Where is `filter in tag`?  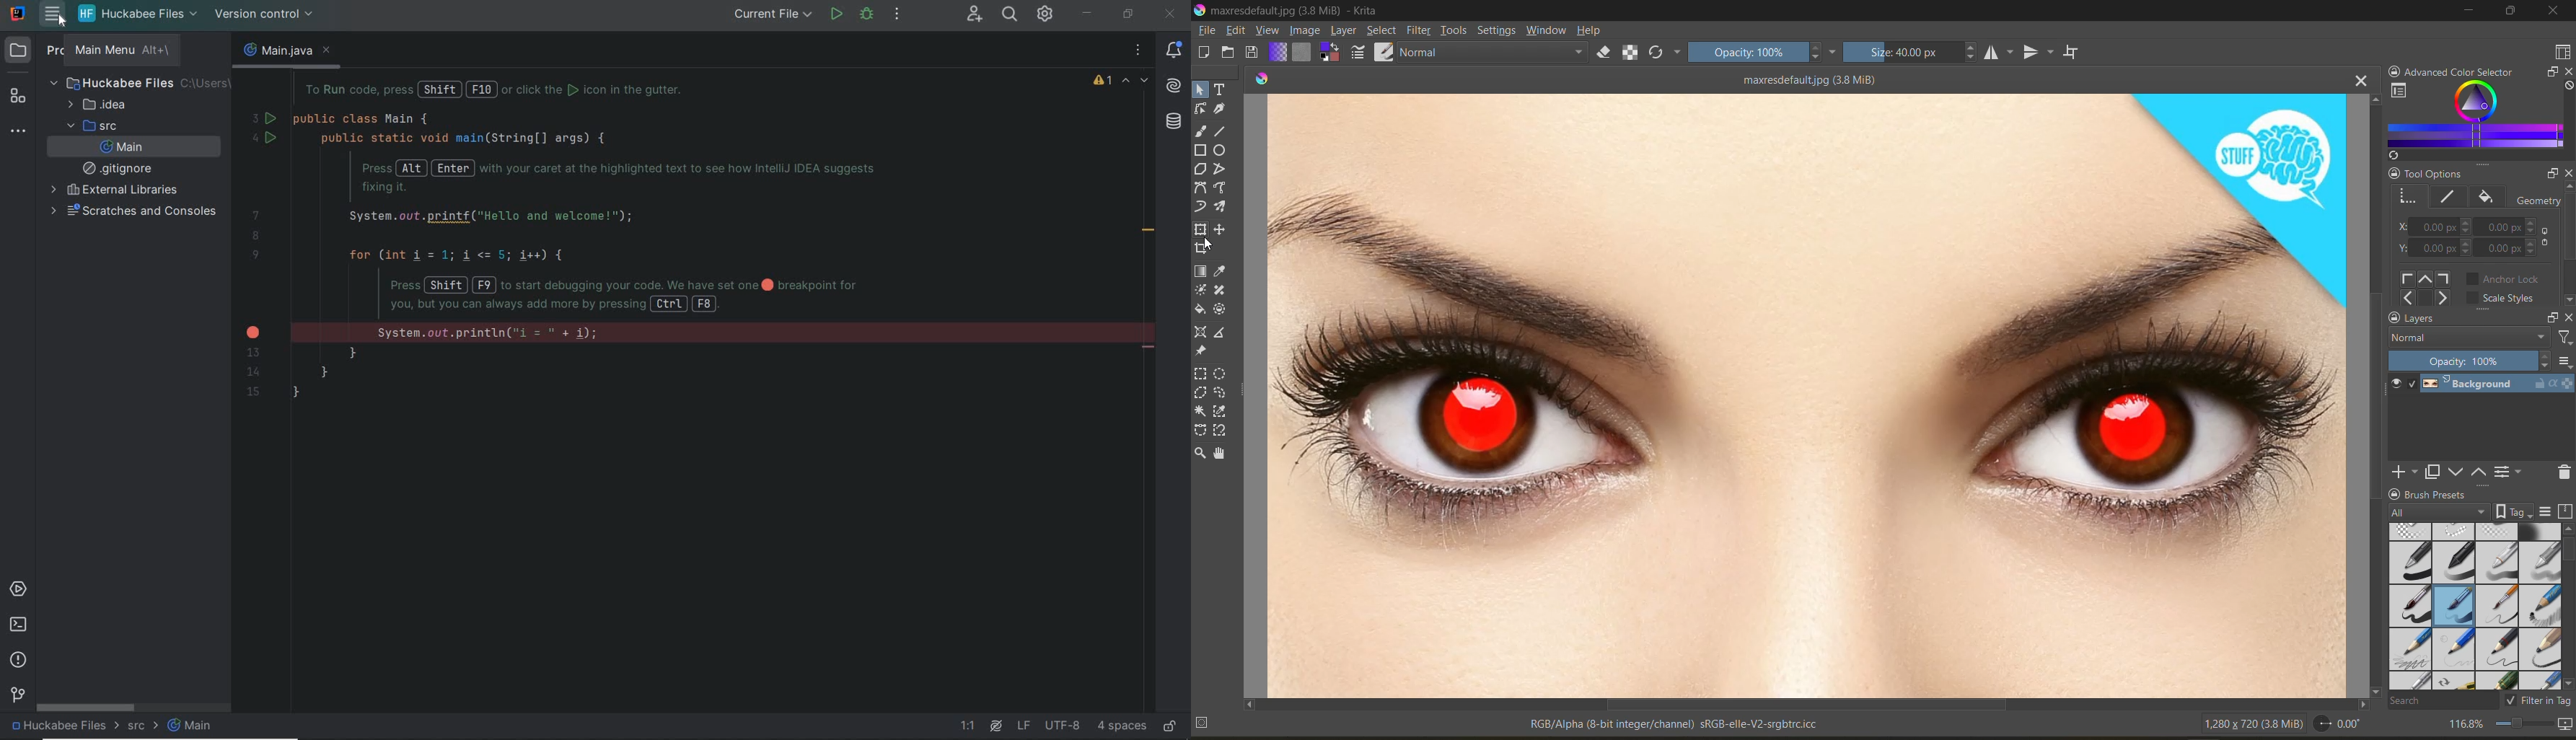
filter in tag is located at coordinates (2540, 702).